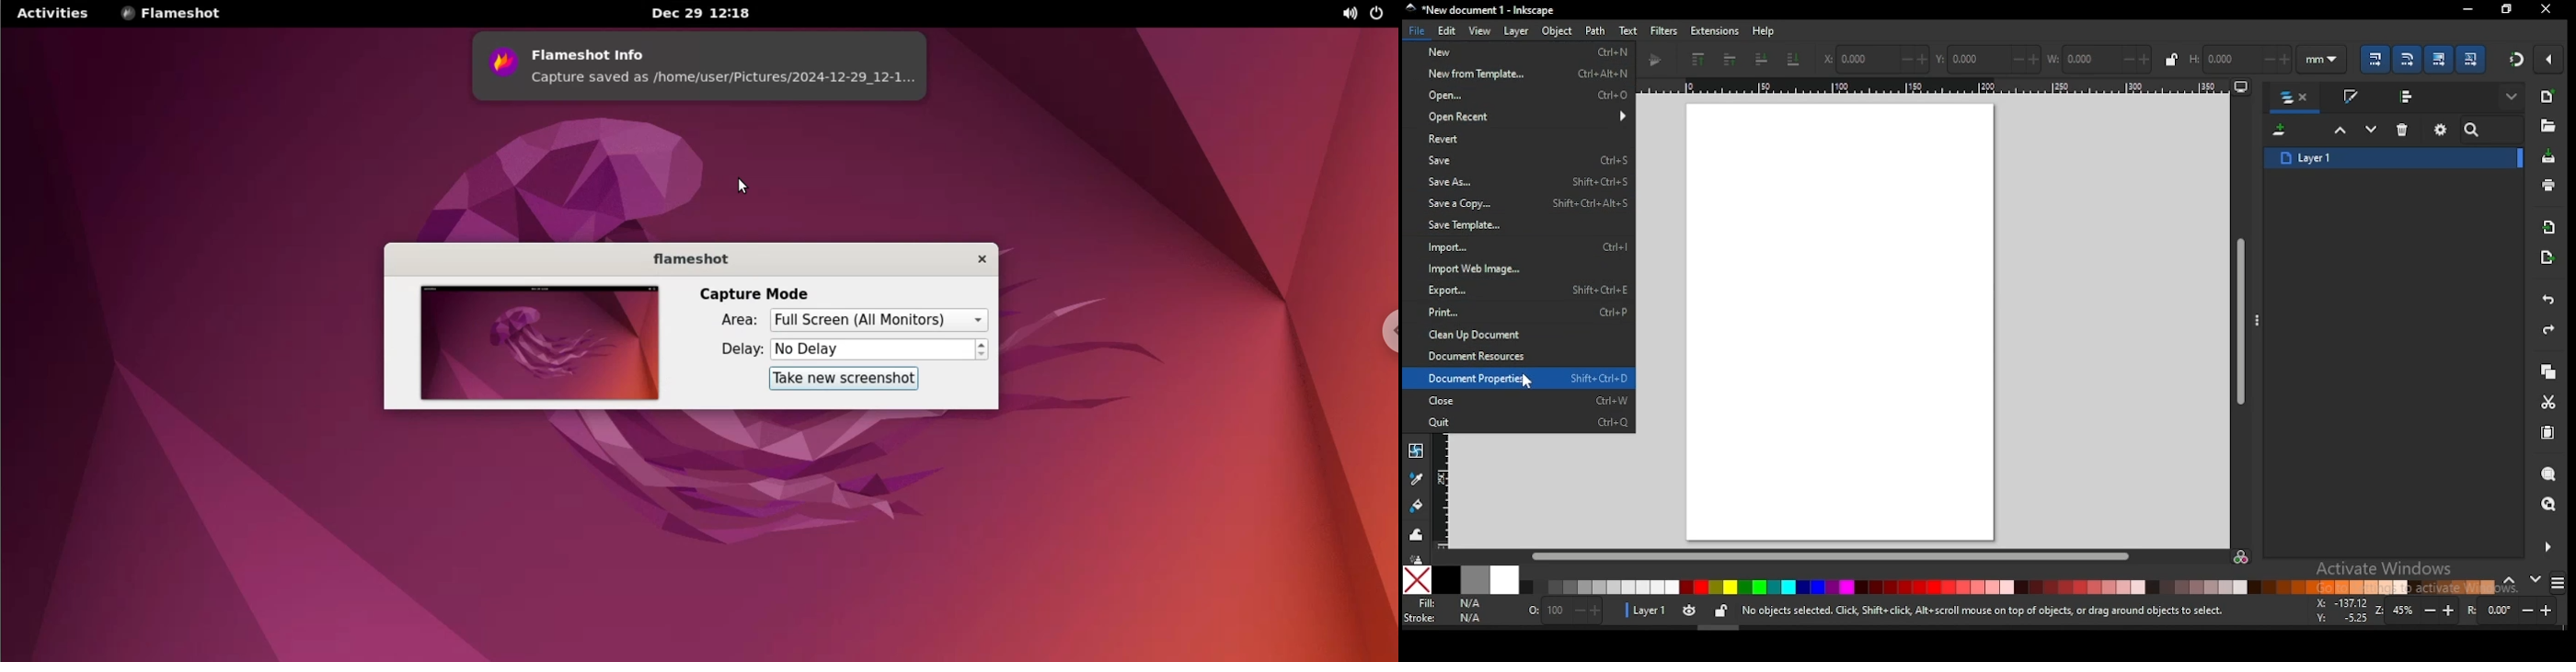 The height and width of the screenshot is (672, 2576). What do you see at coordinates (1490, 224) in the screenshot?
I see `save template` at bounding box center [1490, 224].